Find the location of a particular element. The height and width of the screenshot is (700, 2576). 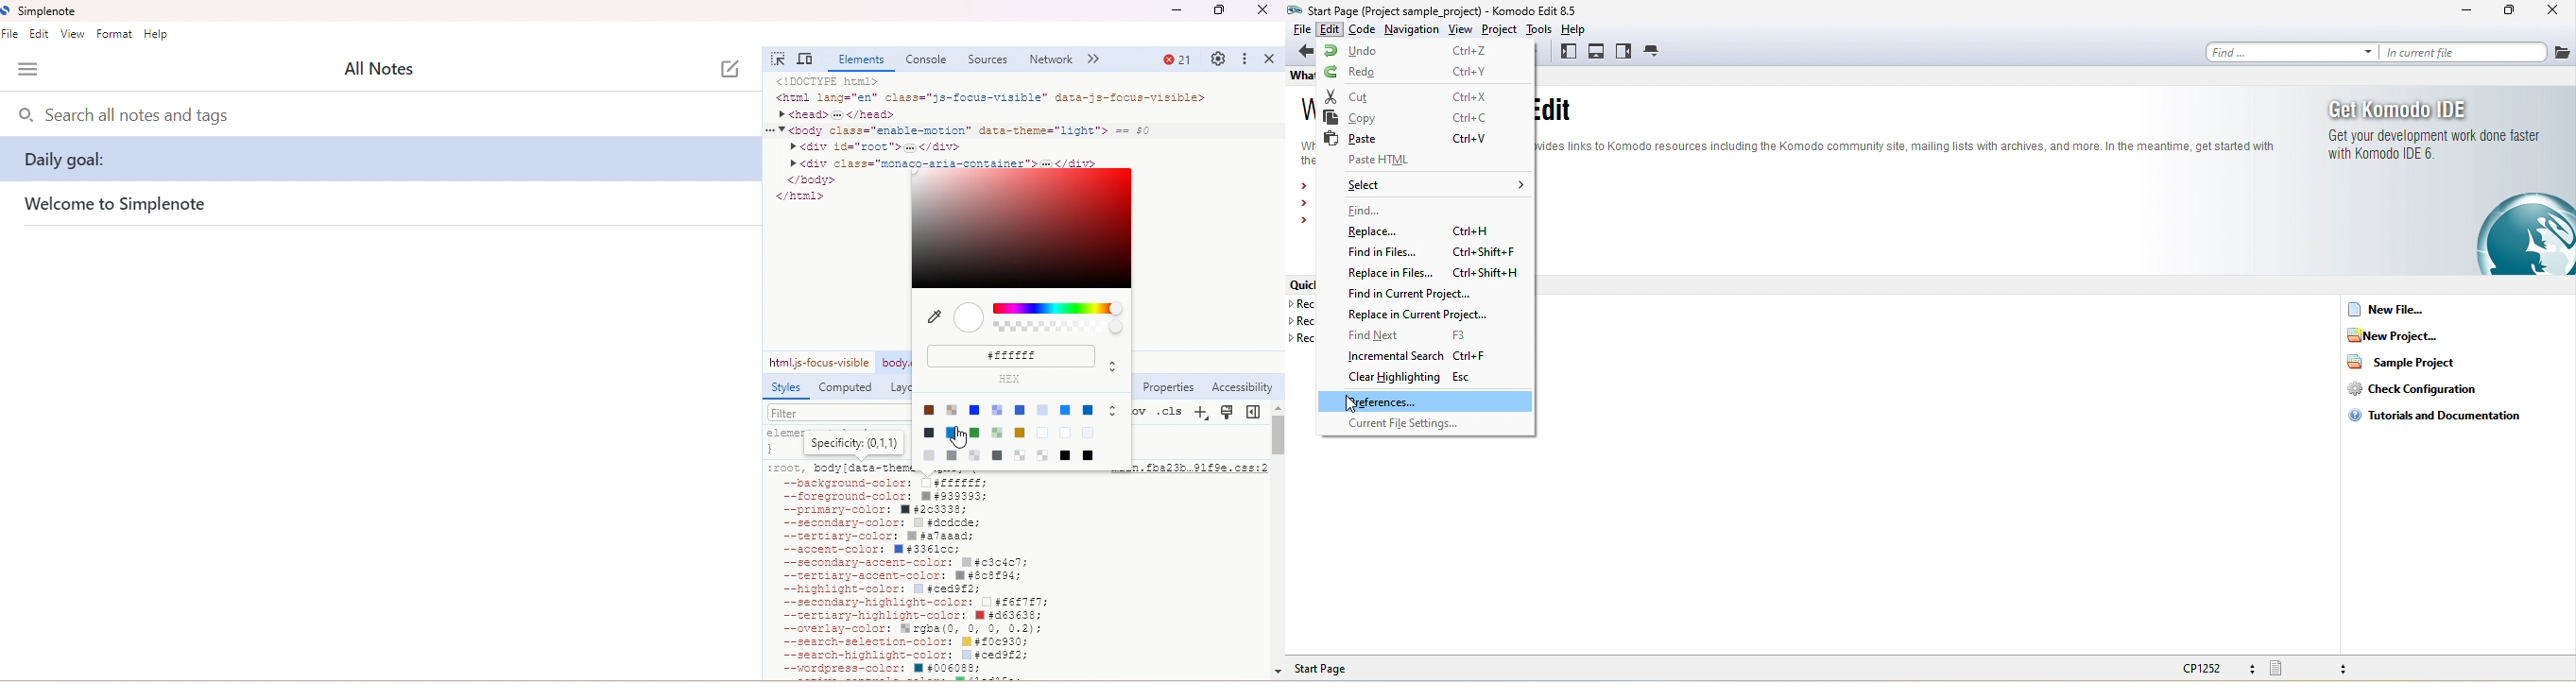

pick color is located at coordinates (935, 317).